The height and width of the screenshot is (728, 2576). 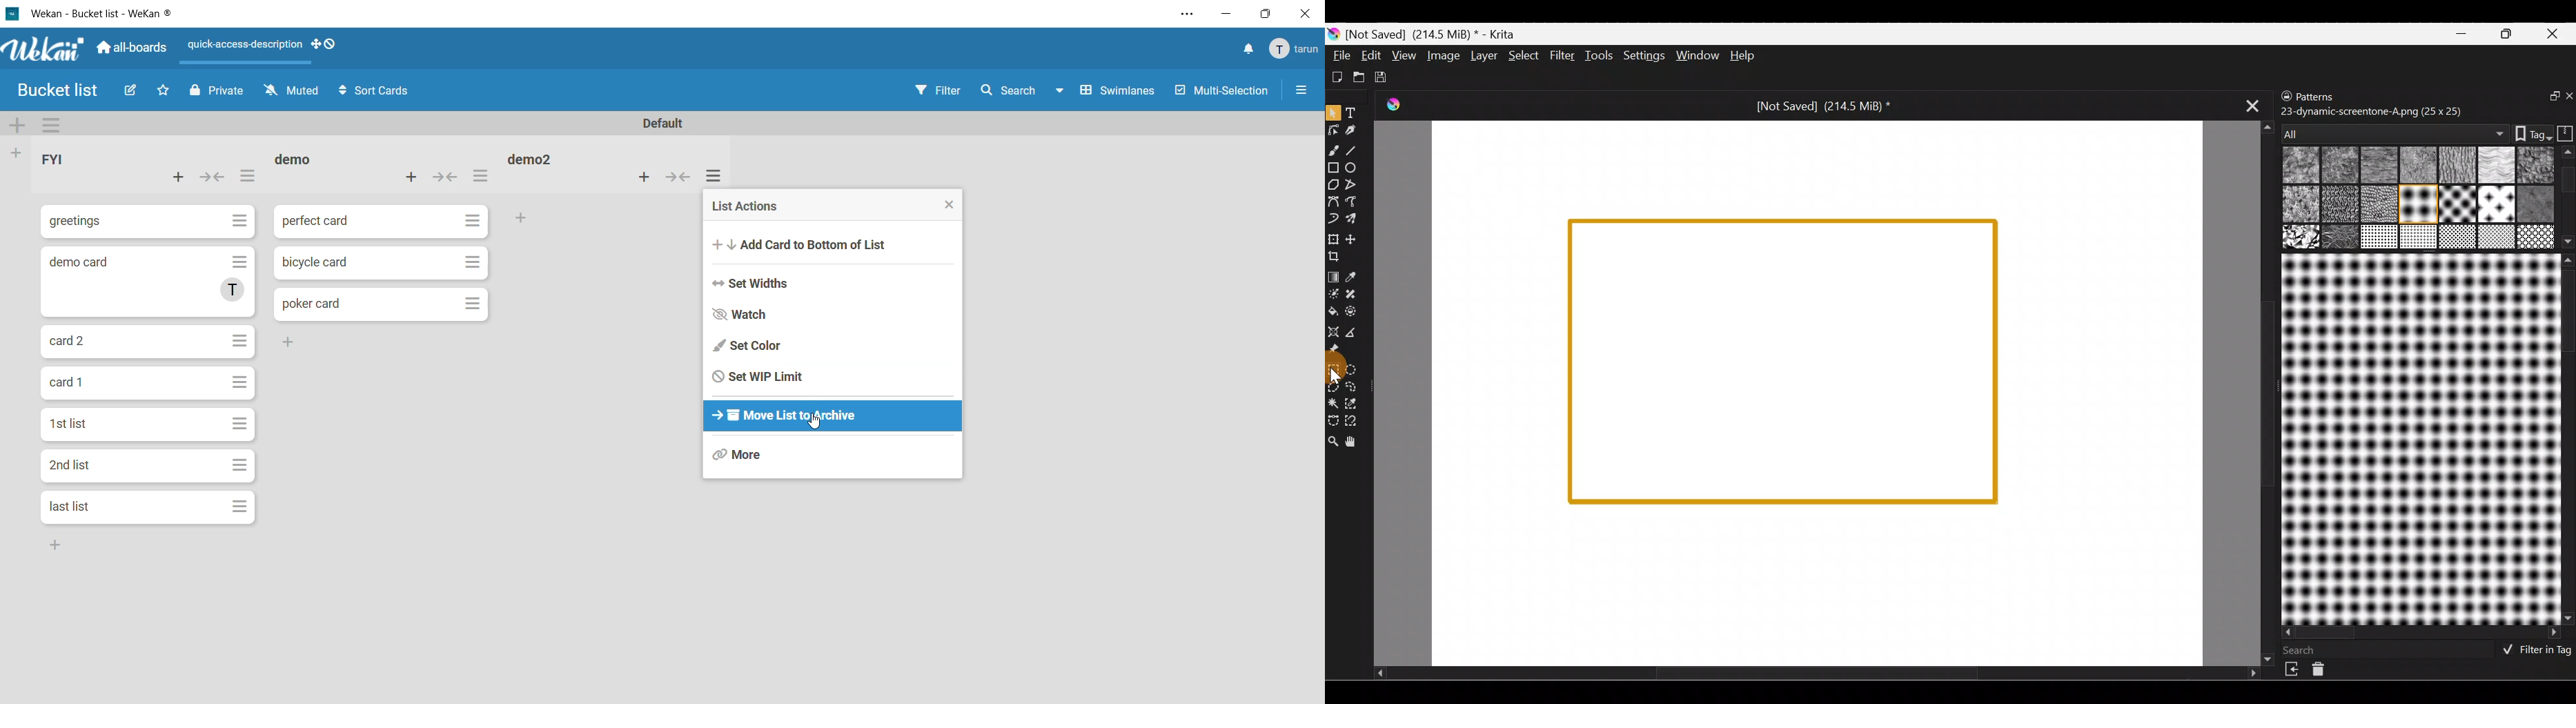 I want to click on Dynamic brush tool, so click(x=1333, y=219).